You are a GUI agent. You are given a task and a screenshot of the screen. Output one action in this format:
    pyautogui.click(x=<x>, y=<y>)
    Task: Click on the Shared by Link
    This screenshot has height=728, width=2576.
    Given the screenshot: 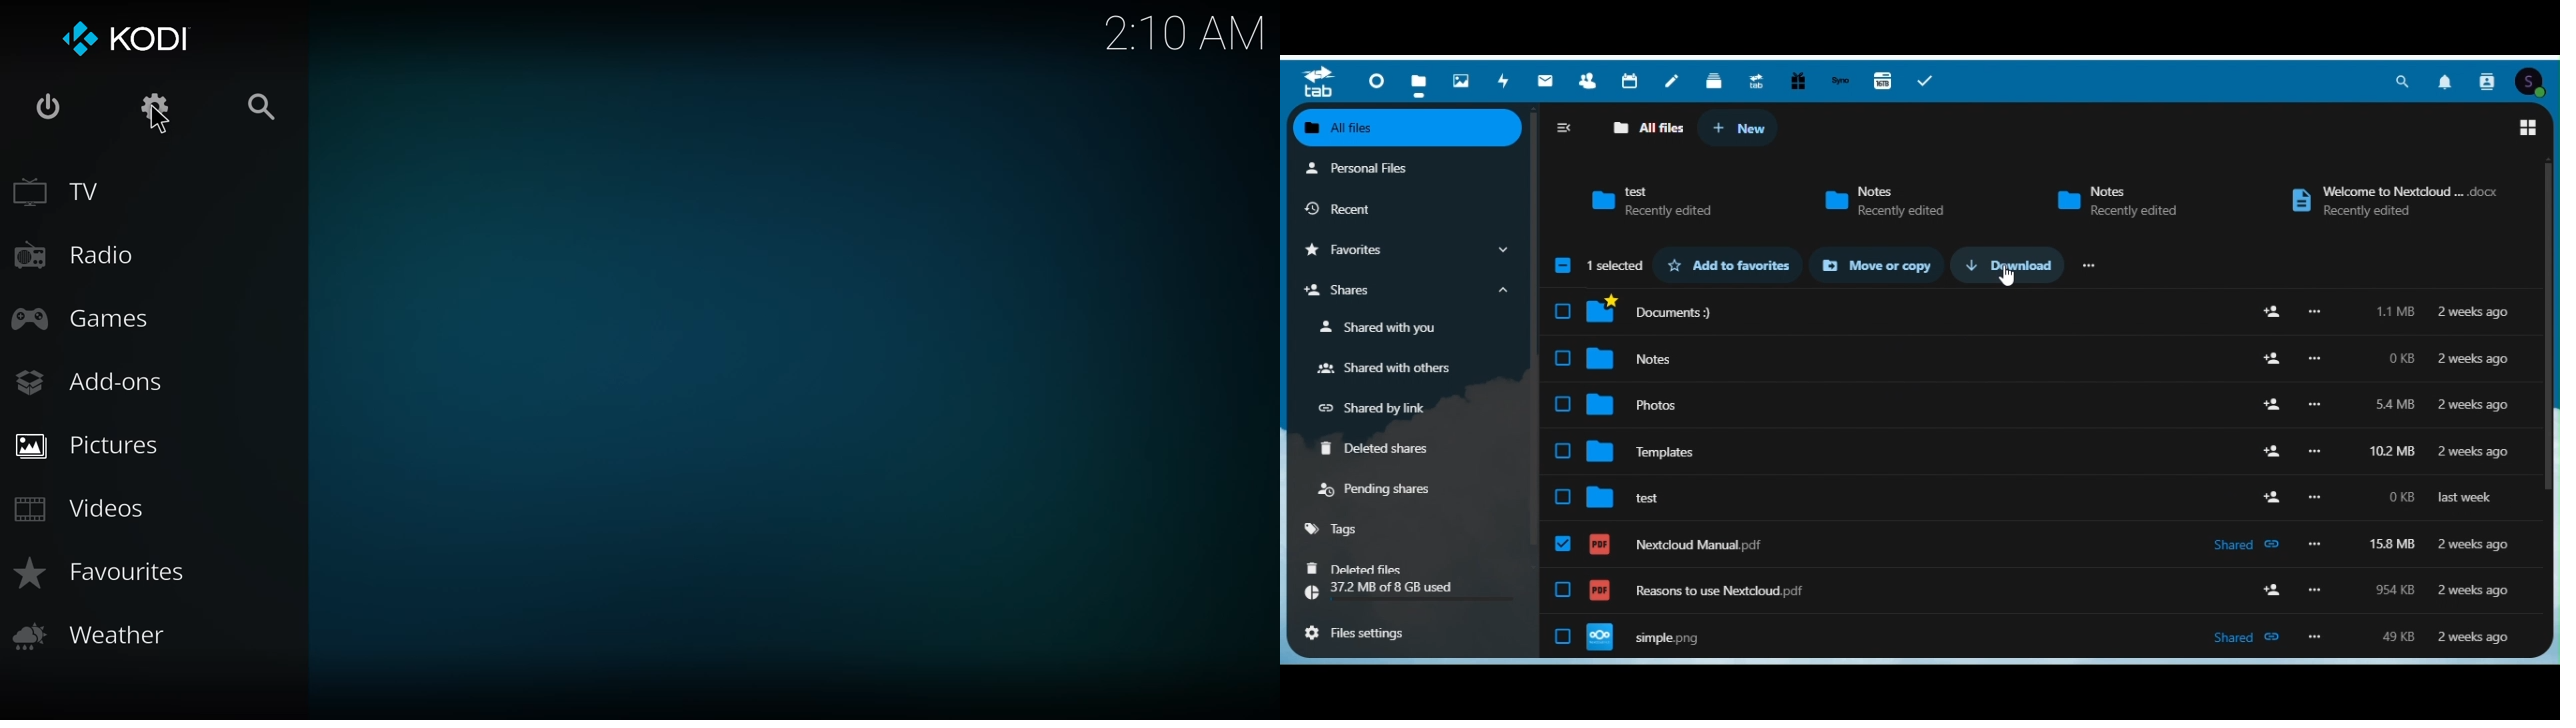 What is the action you would take?
    pyautogui.click(x=1376, y=409)
    